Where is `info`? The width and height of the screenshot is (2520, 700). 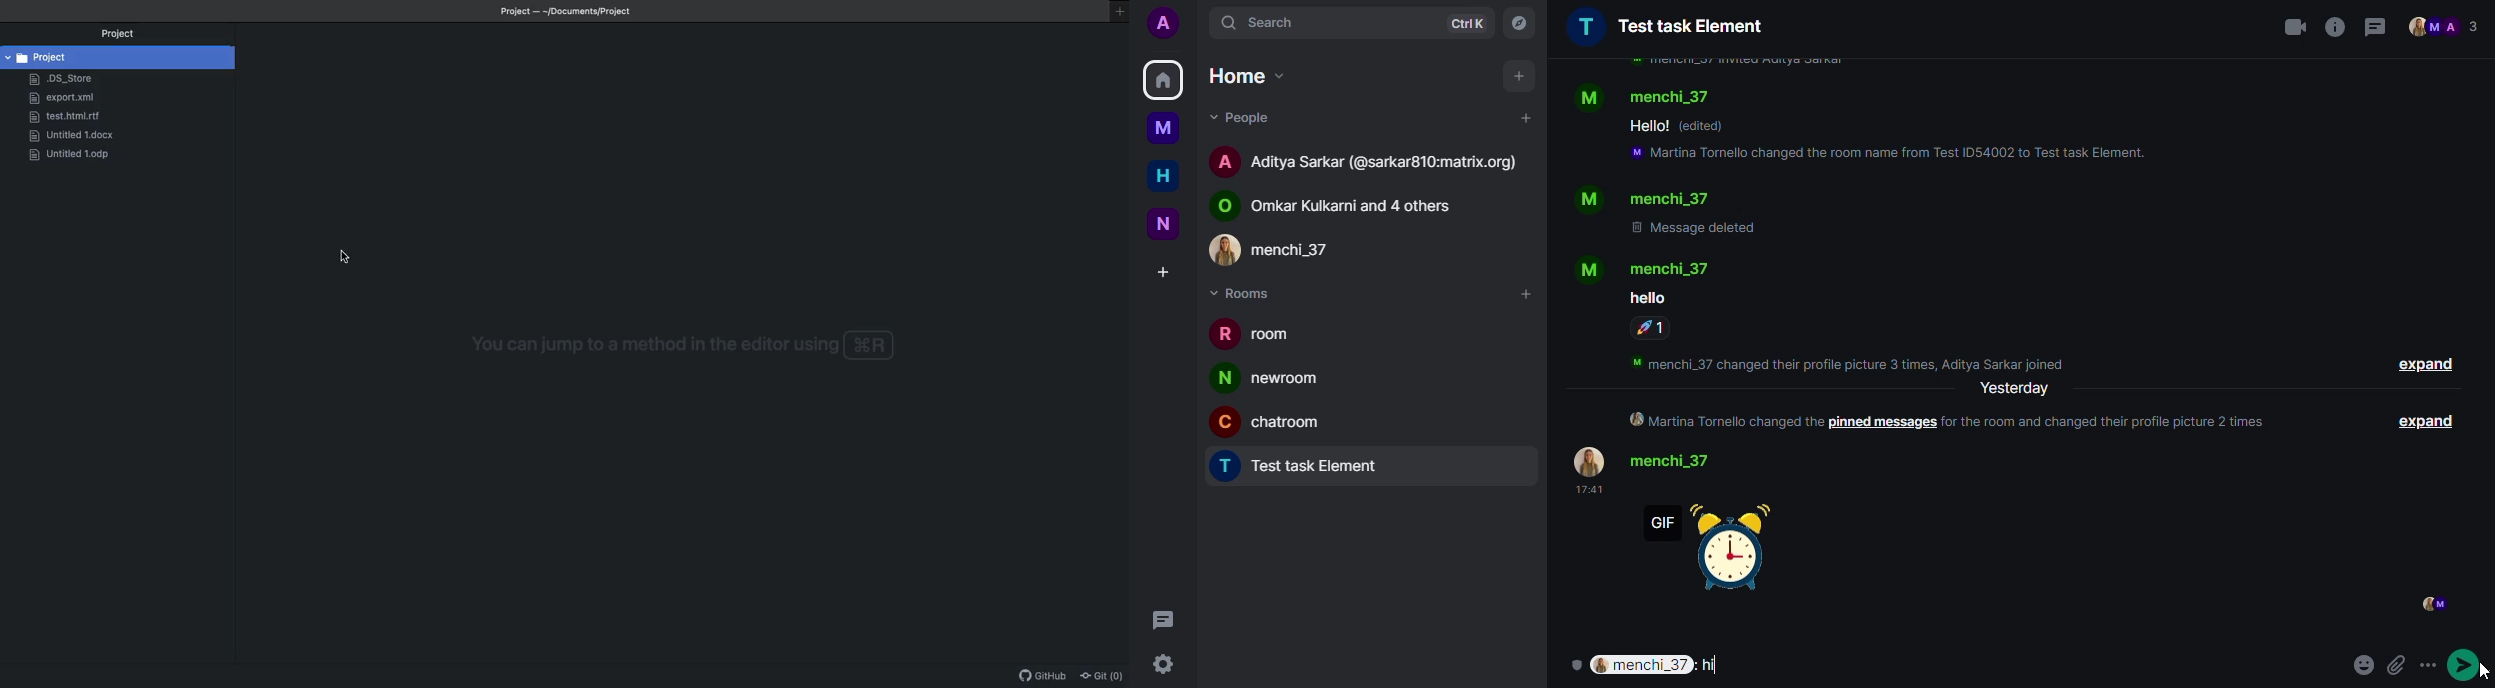
info is located at coordinates (1856, 361).